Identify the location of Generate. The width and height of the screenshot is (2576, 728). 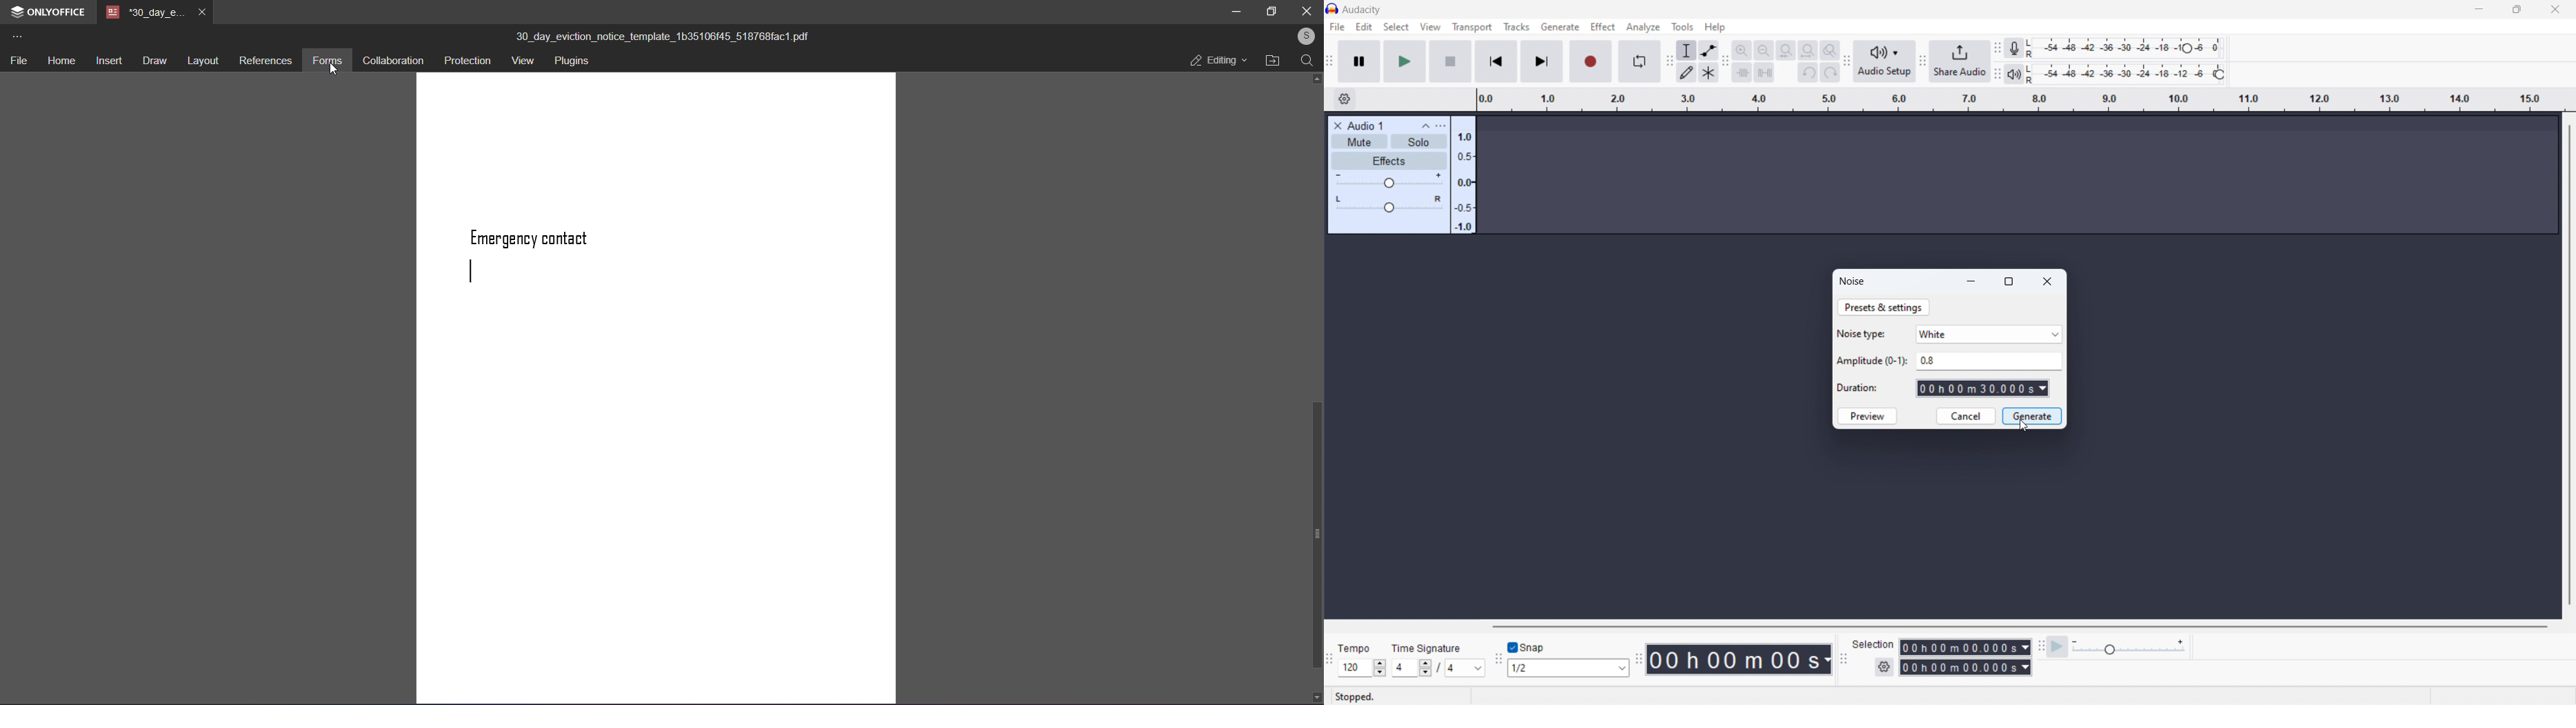
(1559, 27).